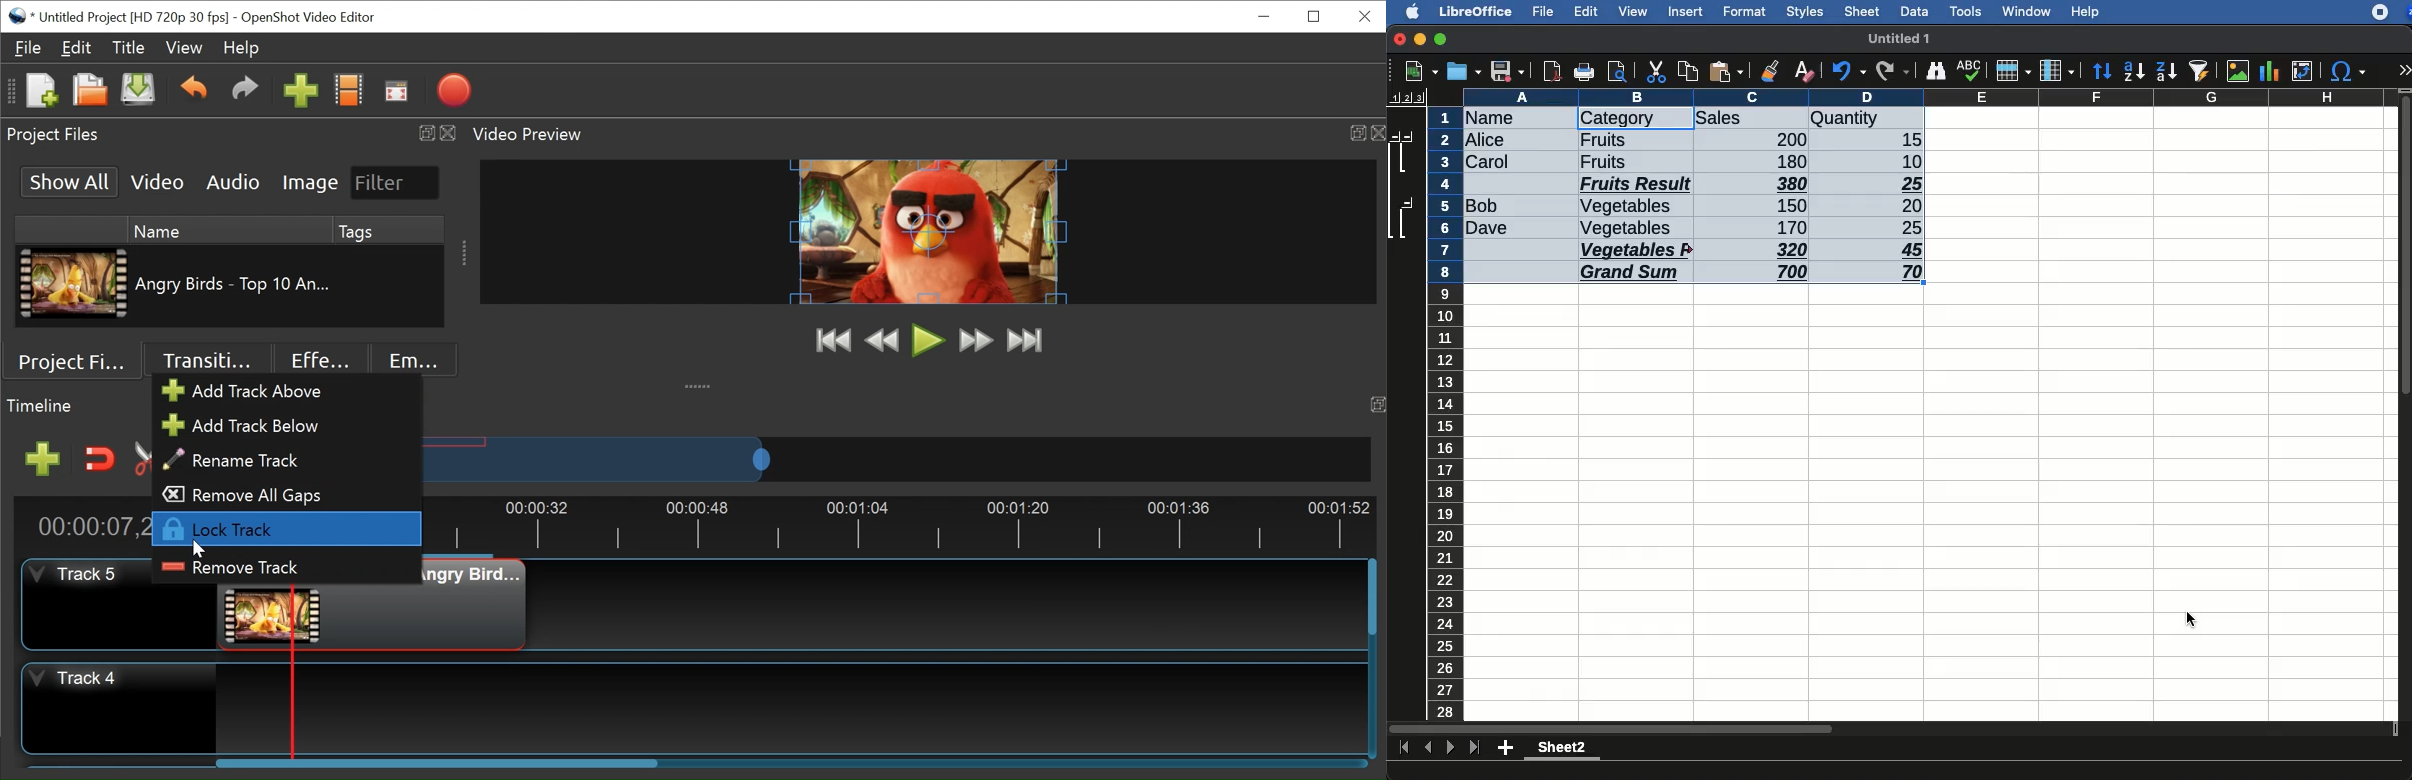 The width and height of the screenshot is (2436, 784). Describe the element at coordinates (1465, 71) in the screenshot. I see `save` at that location.